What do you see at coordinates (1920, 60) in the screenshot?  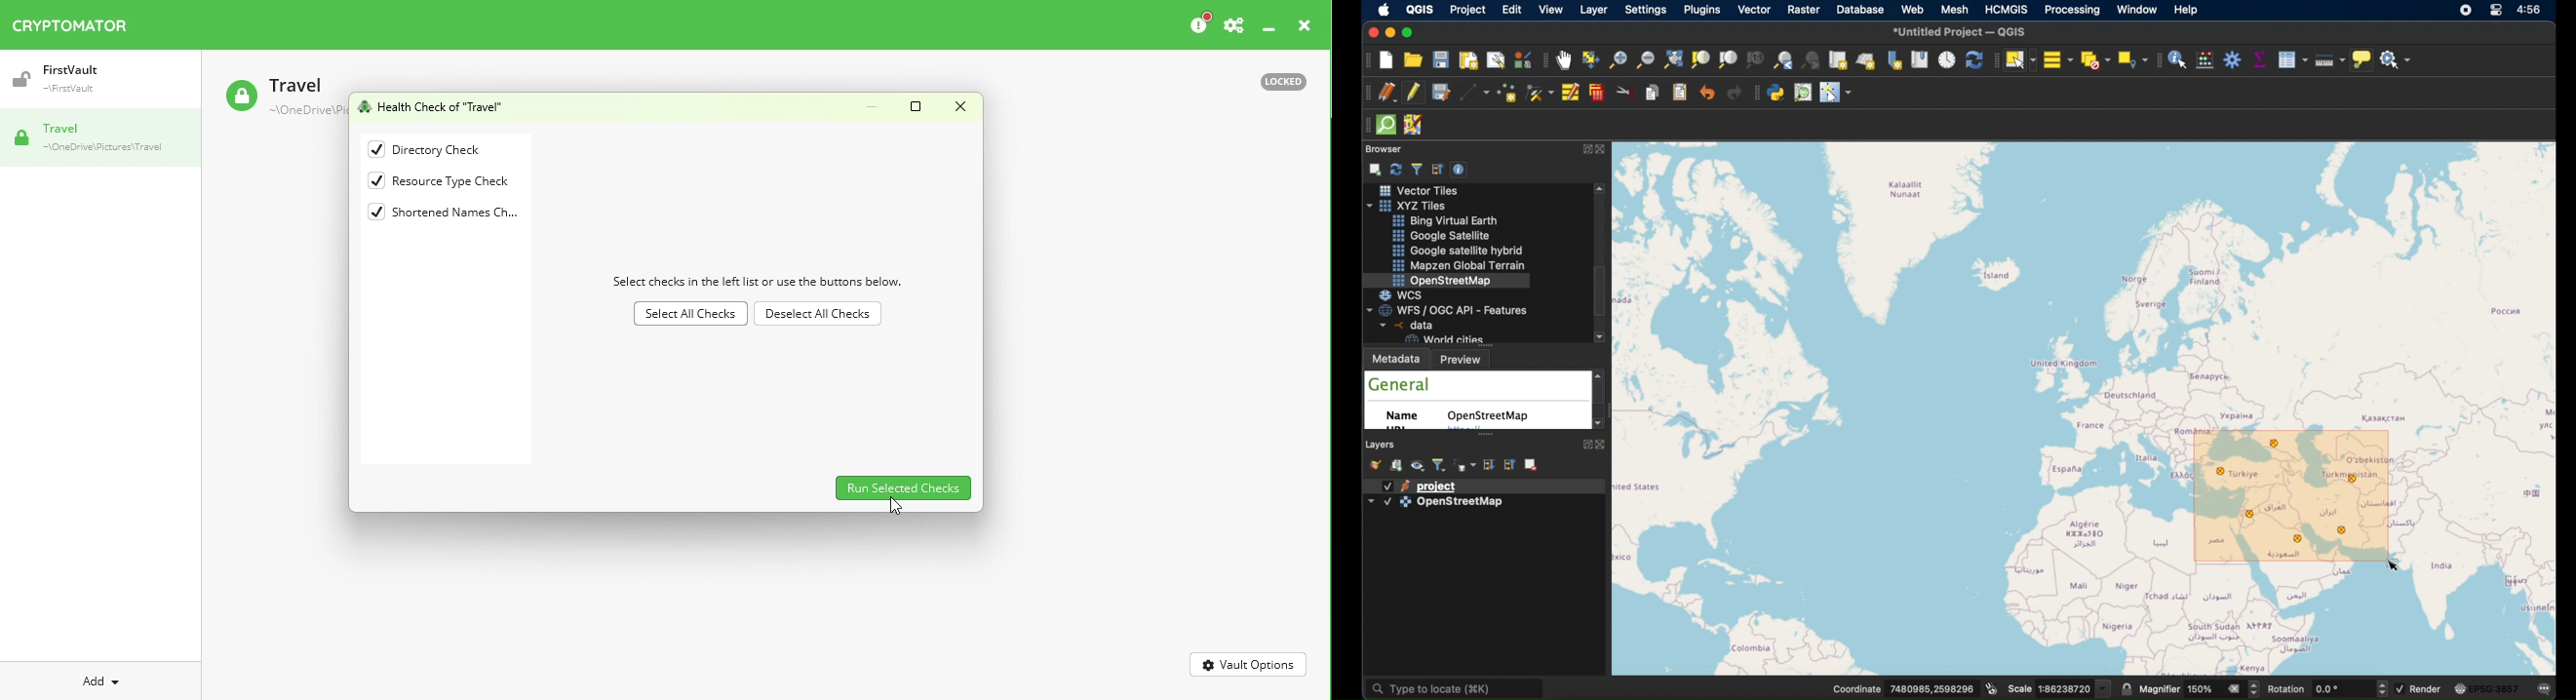 I see `show spatial bookmarks` at bounding box center [1920, 60].